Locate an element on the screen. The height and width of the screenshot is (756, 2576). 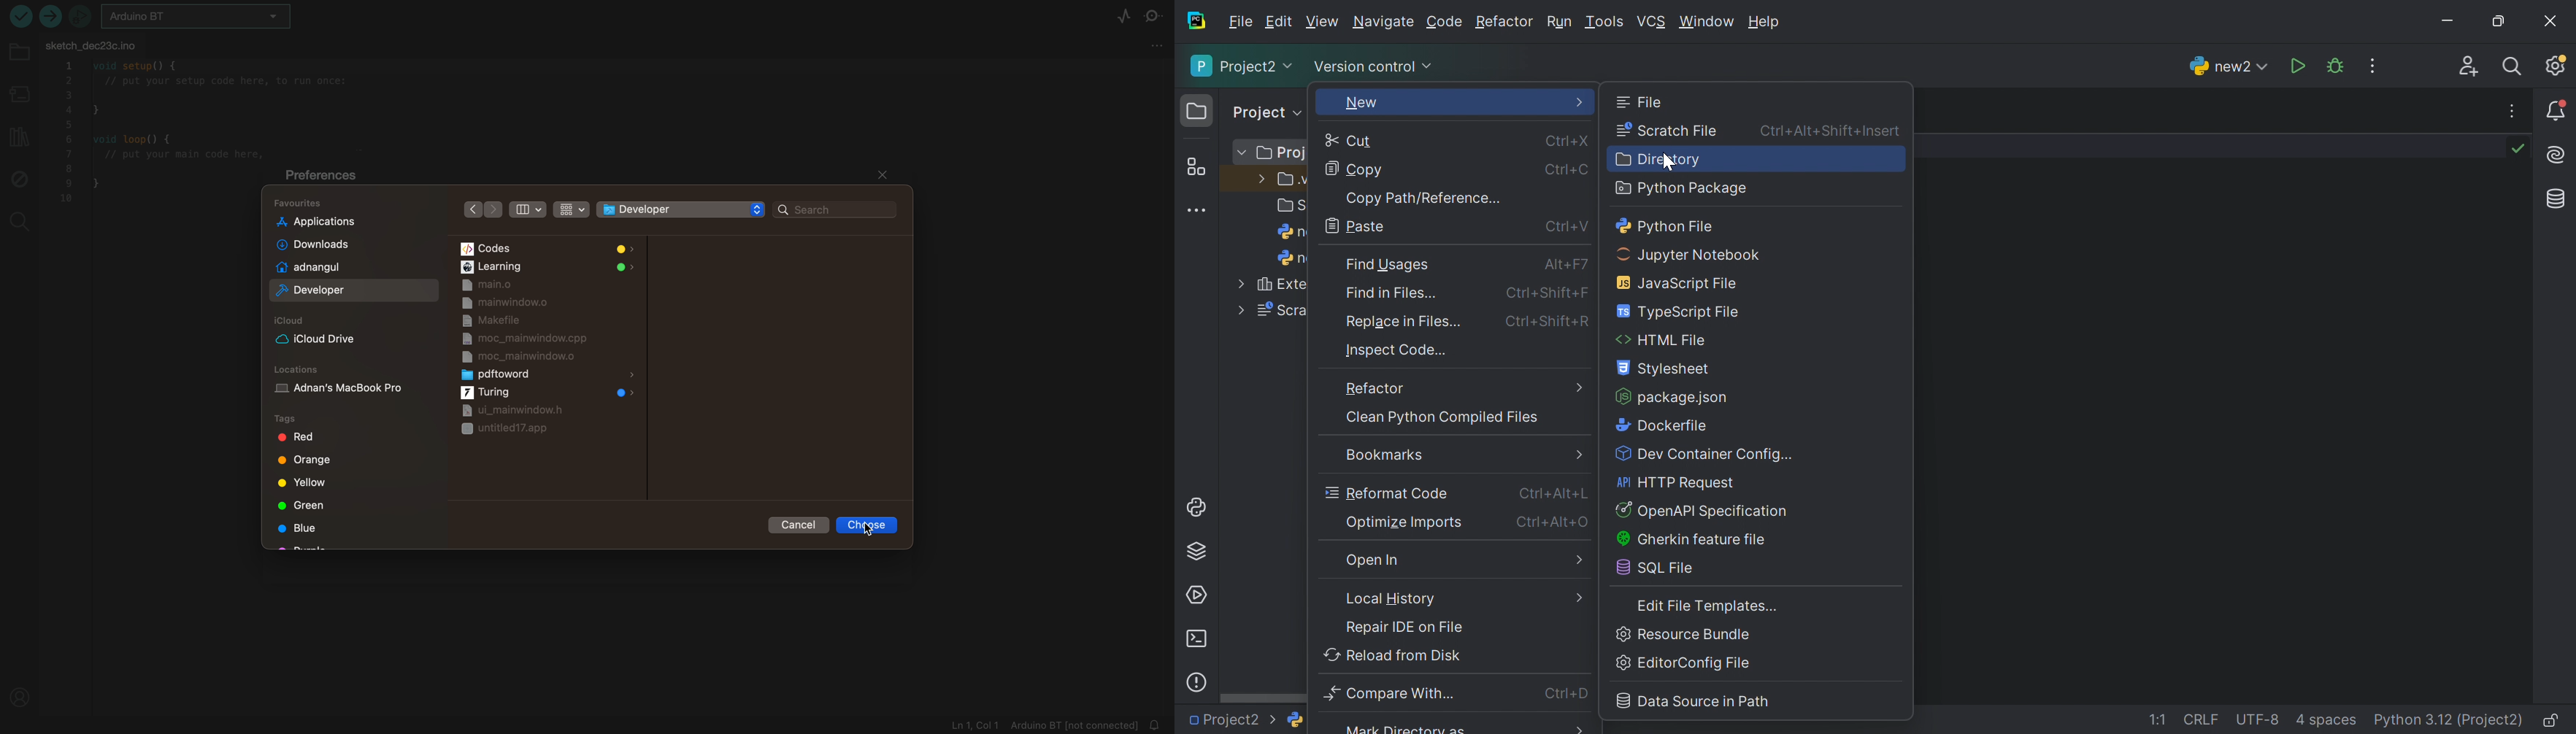
Run is located at coordinates (1562, 22).